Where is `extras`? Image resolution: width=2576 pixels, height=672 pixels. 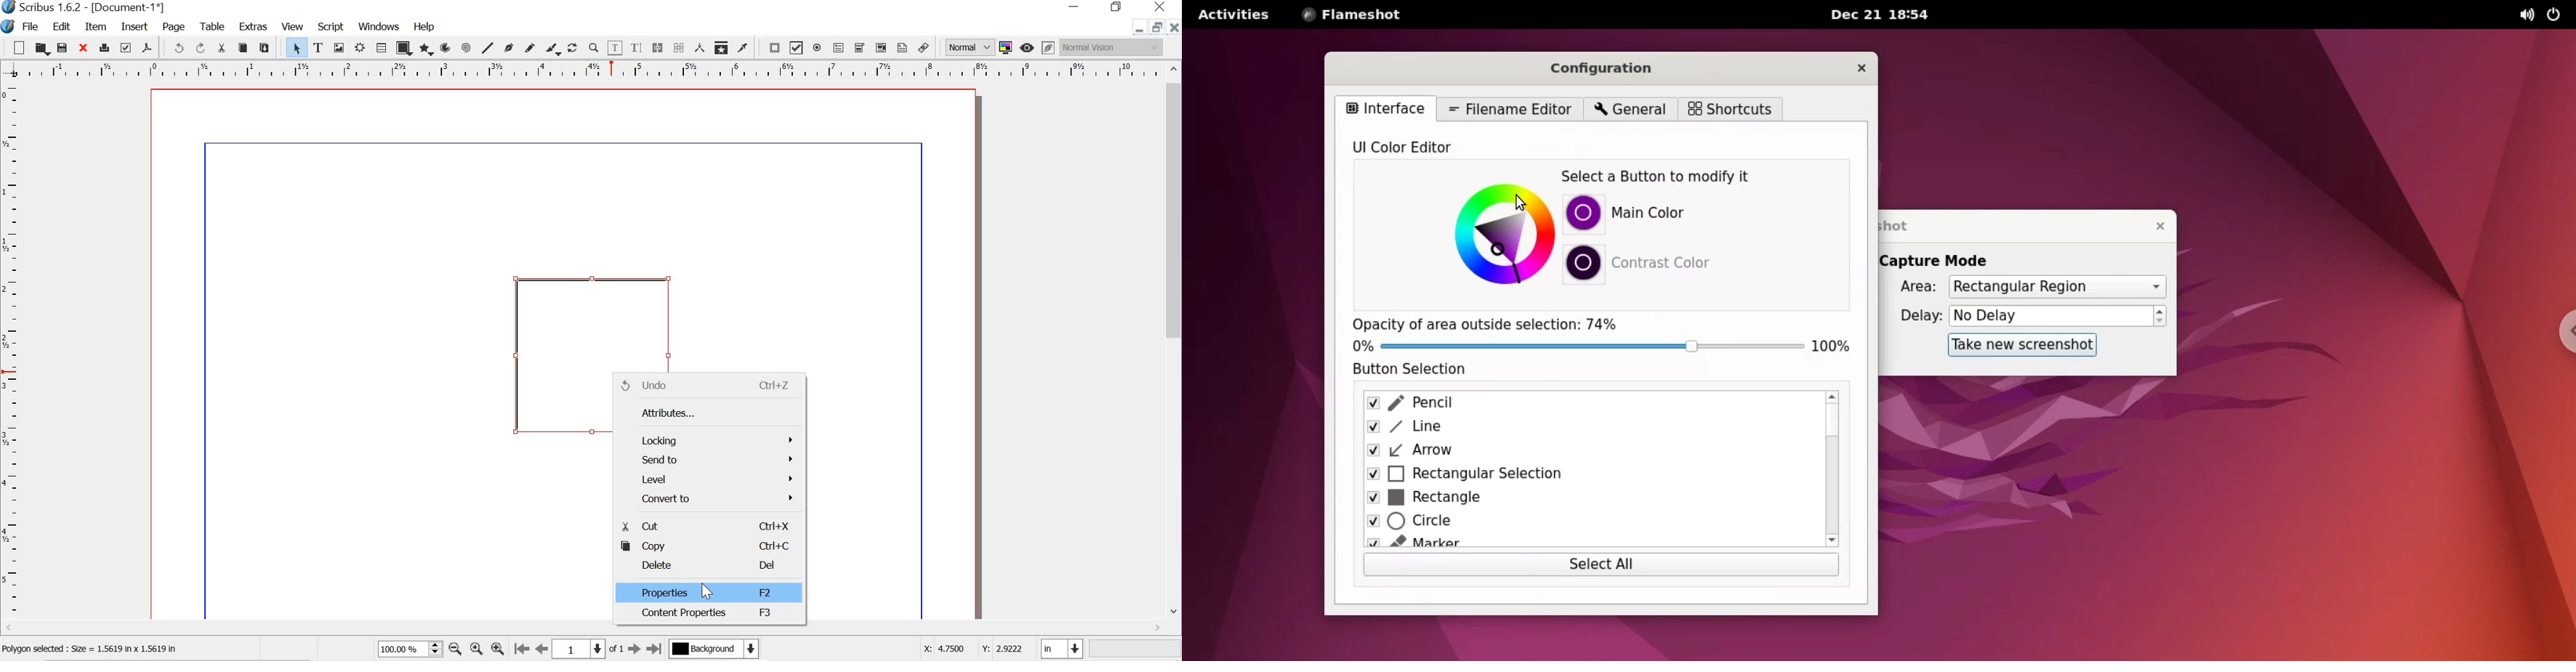
extras is located at coordinates (253, 27).